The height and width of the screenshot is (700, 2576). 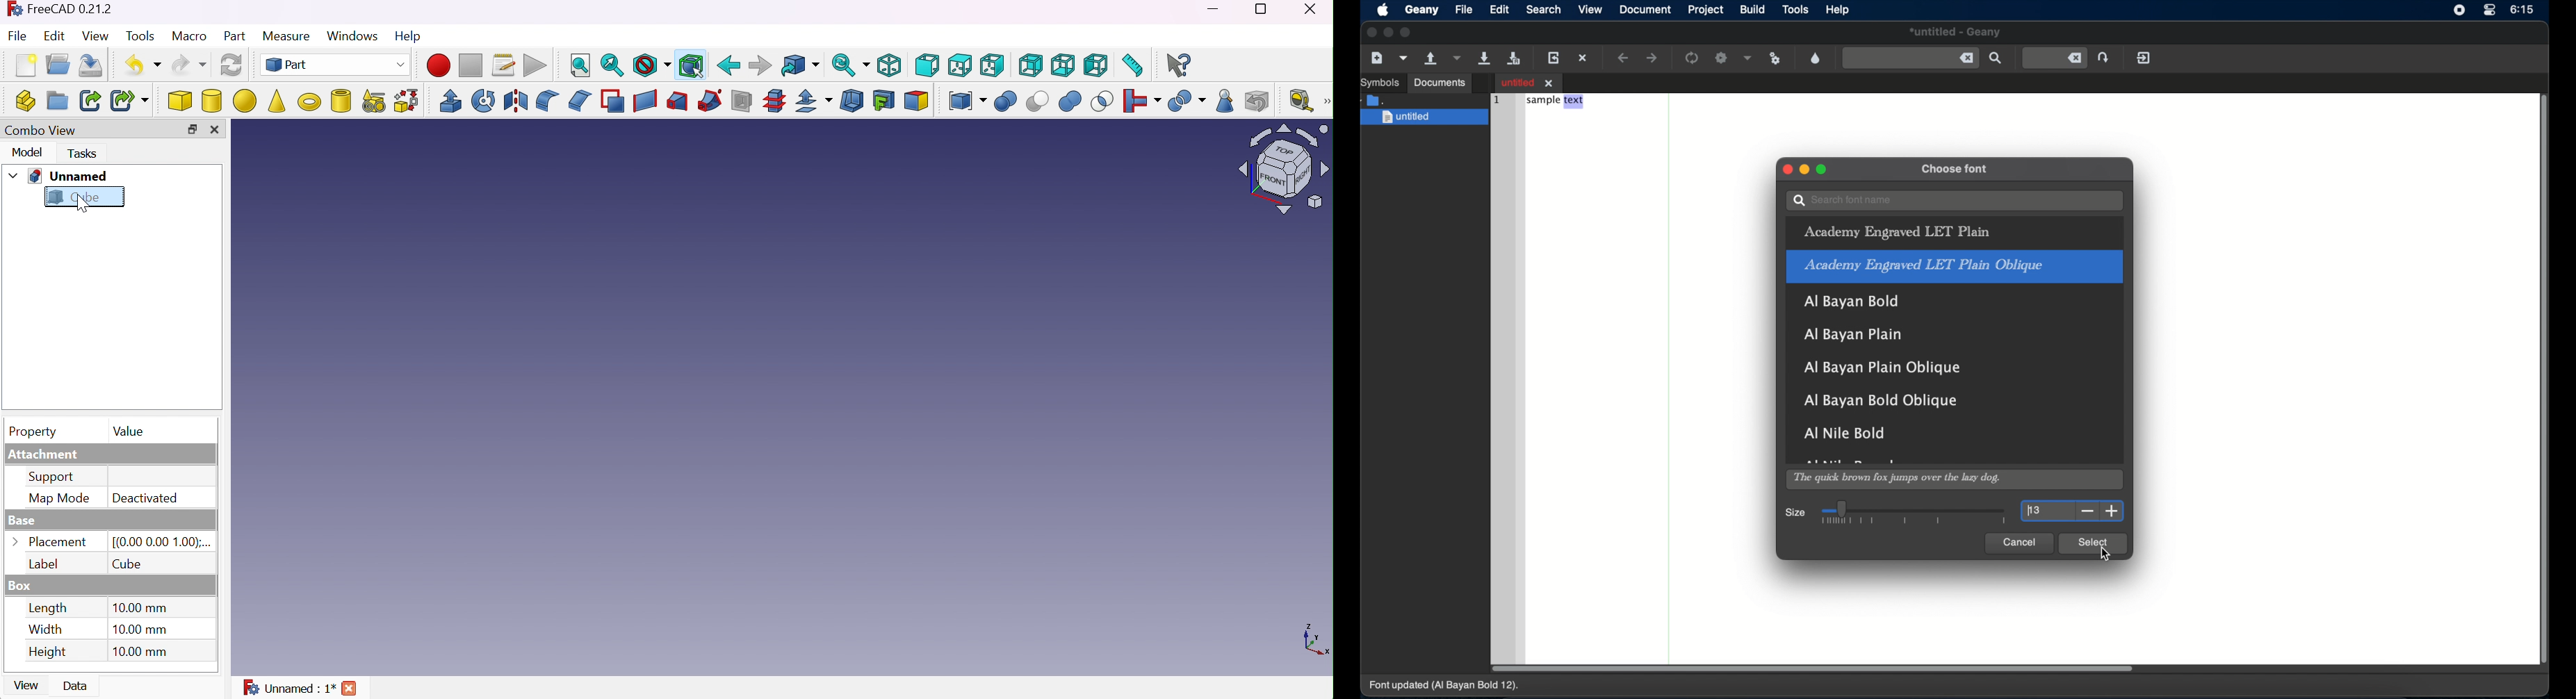 What do you see at coordinates (95, 35) in the screenshot?
I see `View` at bounding box center [95, 35].